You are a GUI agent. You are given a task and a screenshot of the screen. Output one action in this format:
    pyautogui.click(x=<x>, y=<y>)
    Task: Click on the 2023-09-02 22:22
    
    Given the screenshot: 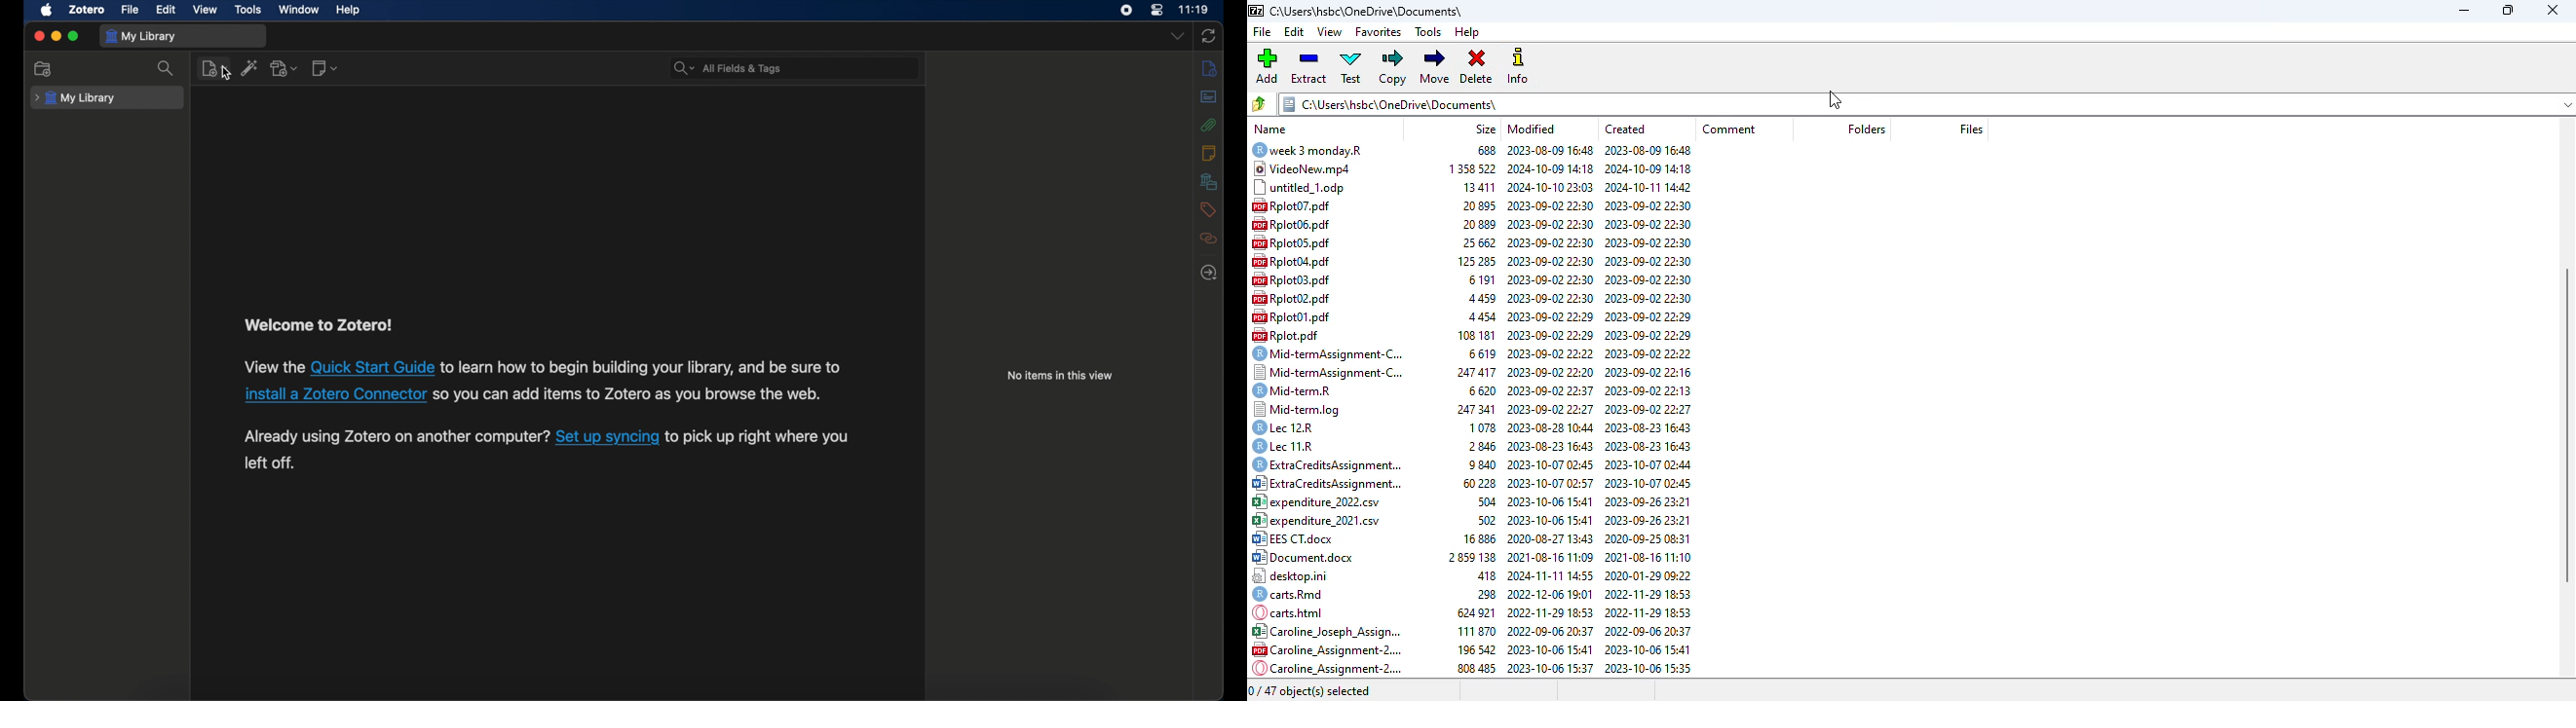 What is the action you would take?
    pyautogui.click(x=1551, y=353)
    